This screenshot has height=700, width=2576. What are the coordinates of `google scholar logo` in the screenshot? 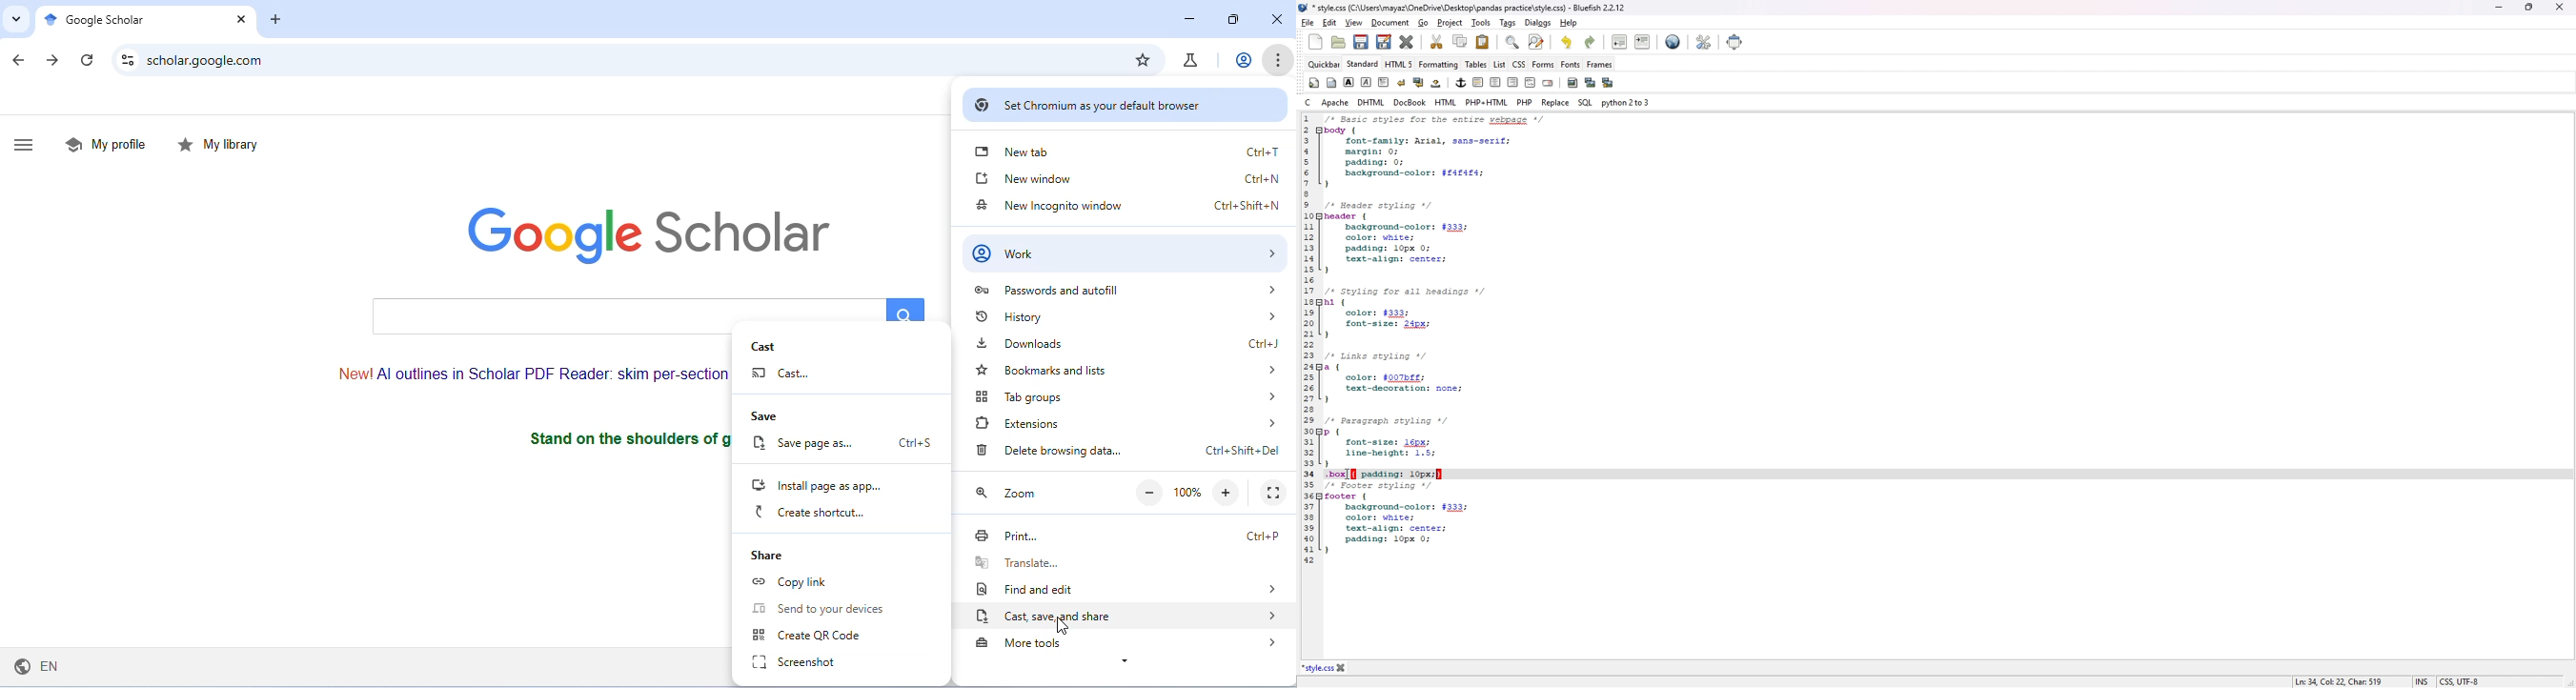 It's located at (650, 231).